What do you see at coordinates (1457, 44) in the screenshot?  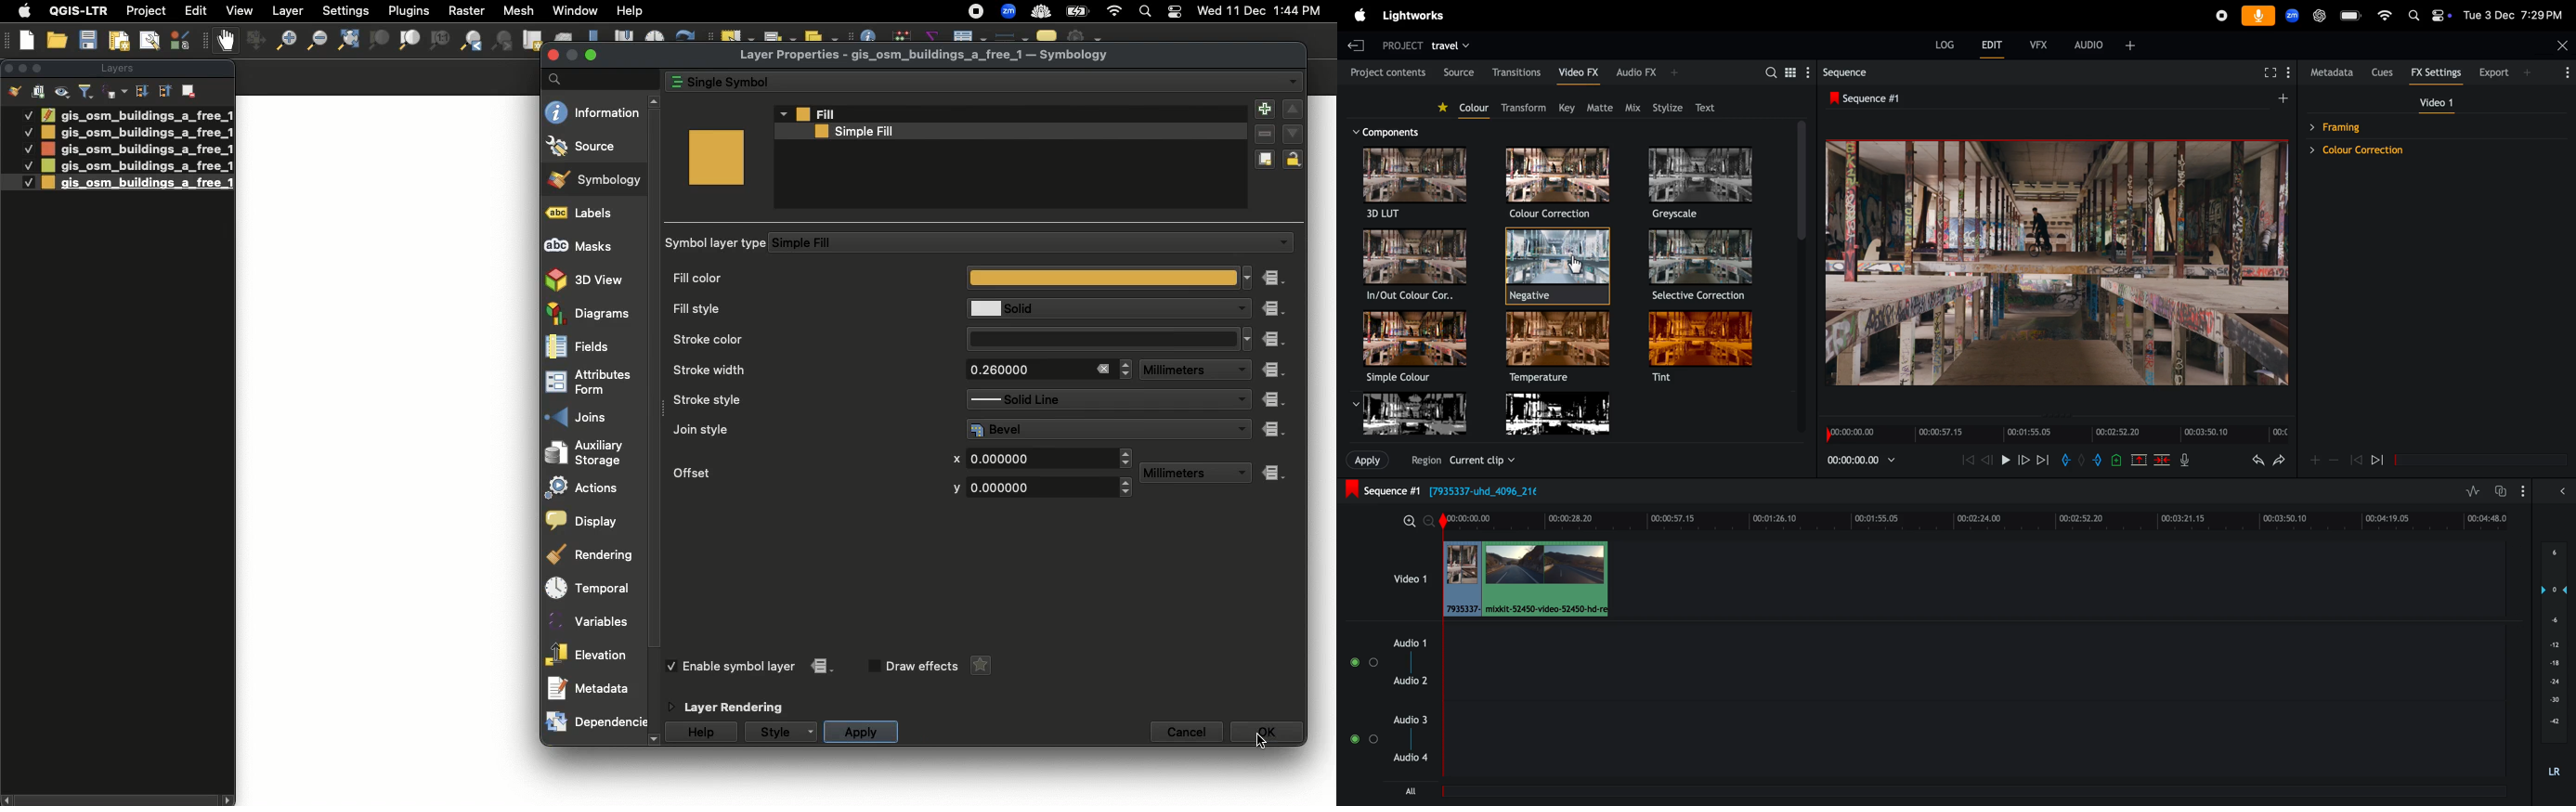 I see `travel` at bounding box center [1457, 44].